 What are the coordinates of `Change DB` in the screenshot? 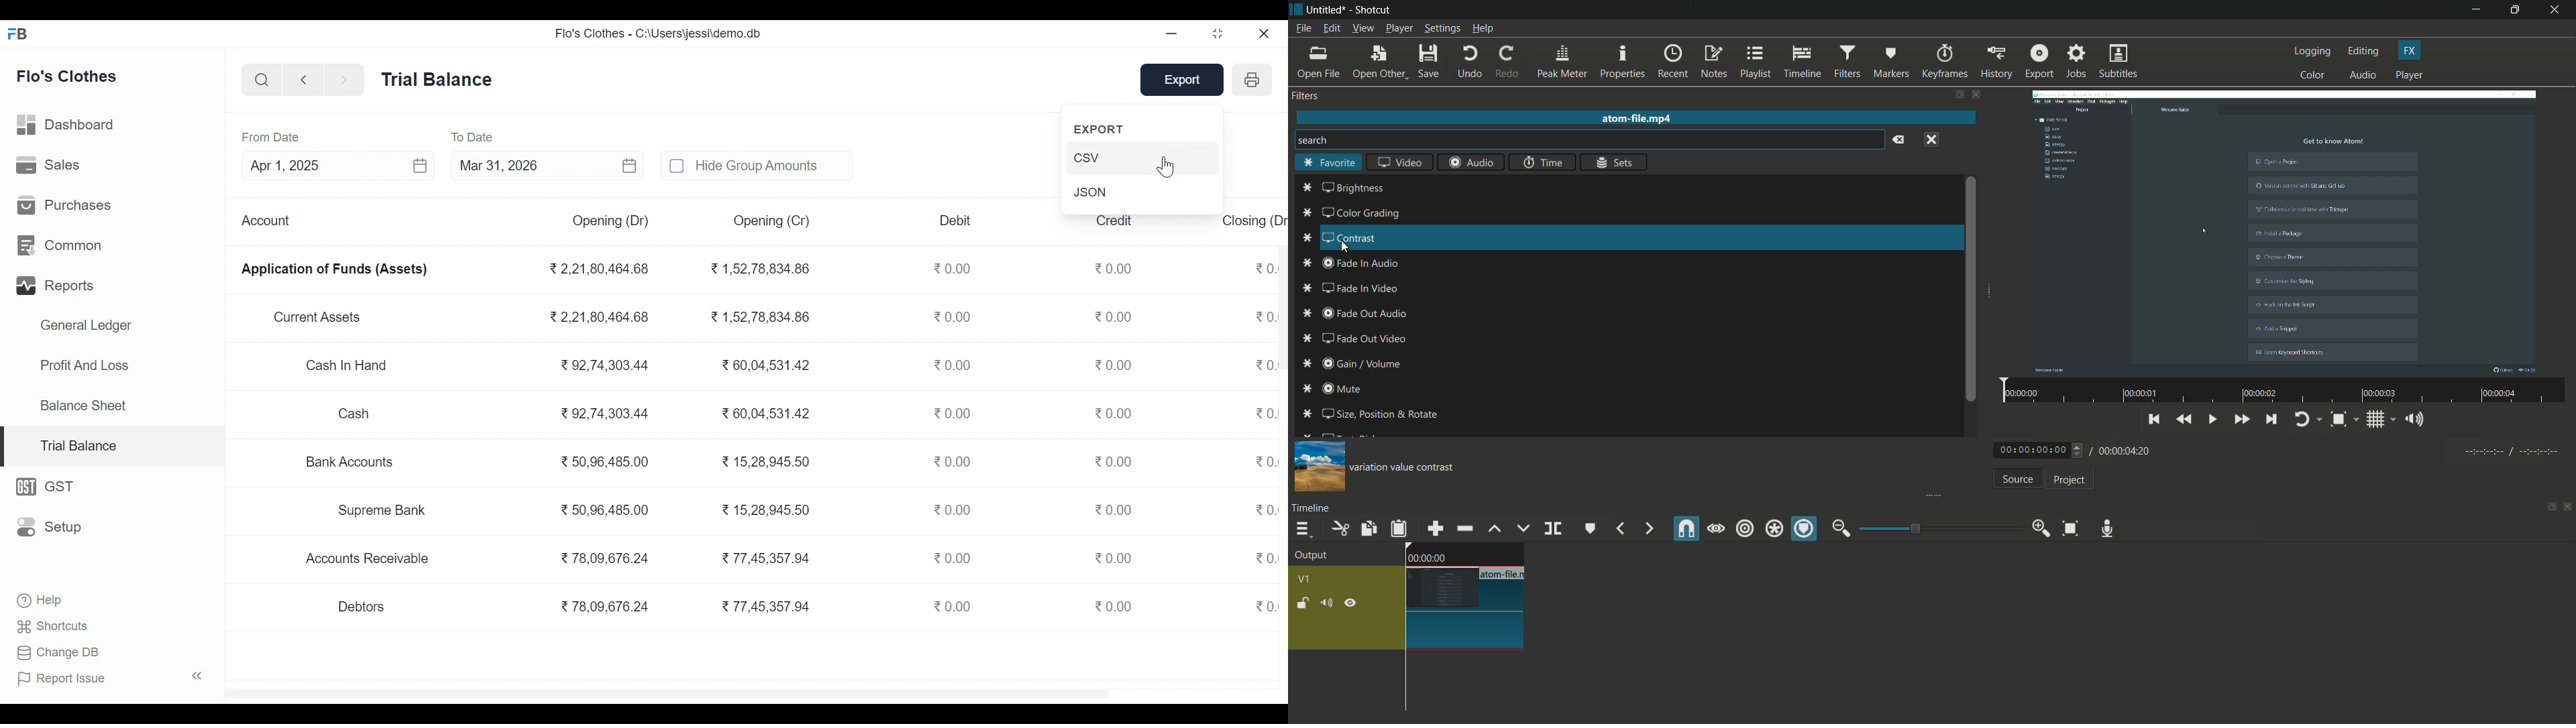 It's located at (61, 652).